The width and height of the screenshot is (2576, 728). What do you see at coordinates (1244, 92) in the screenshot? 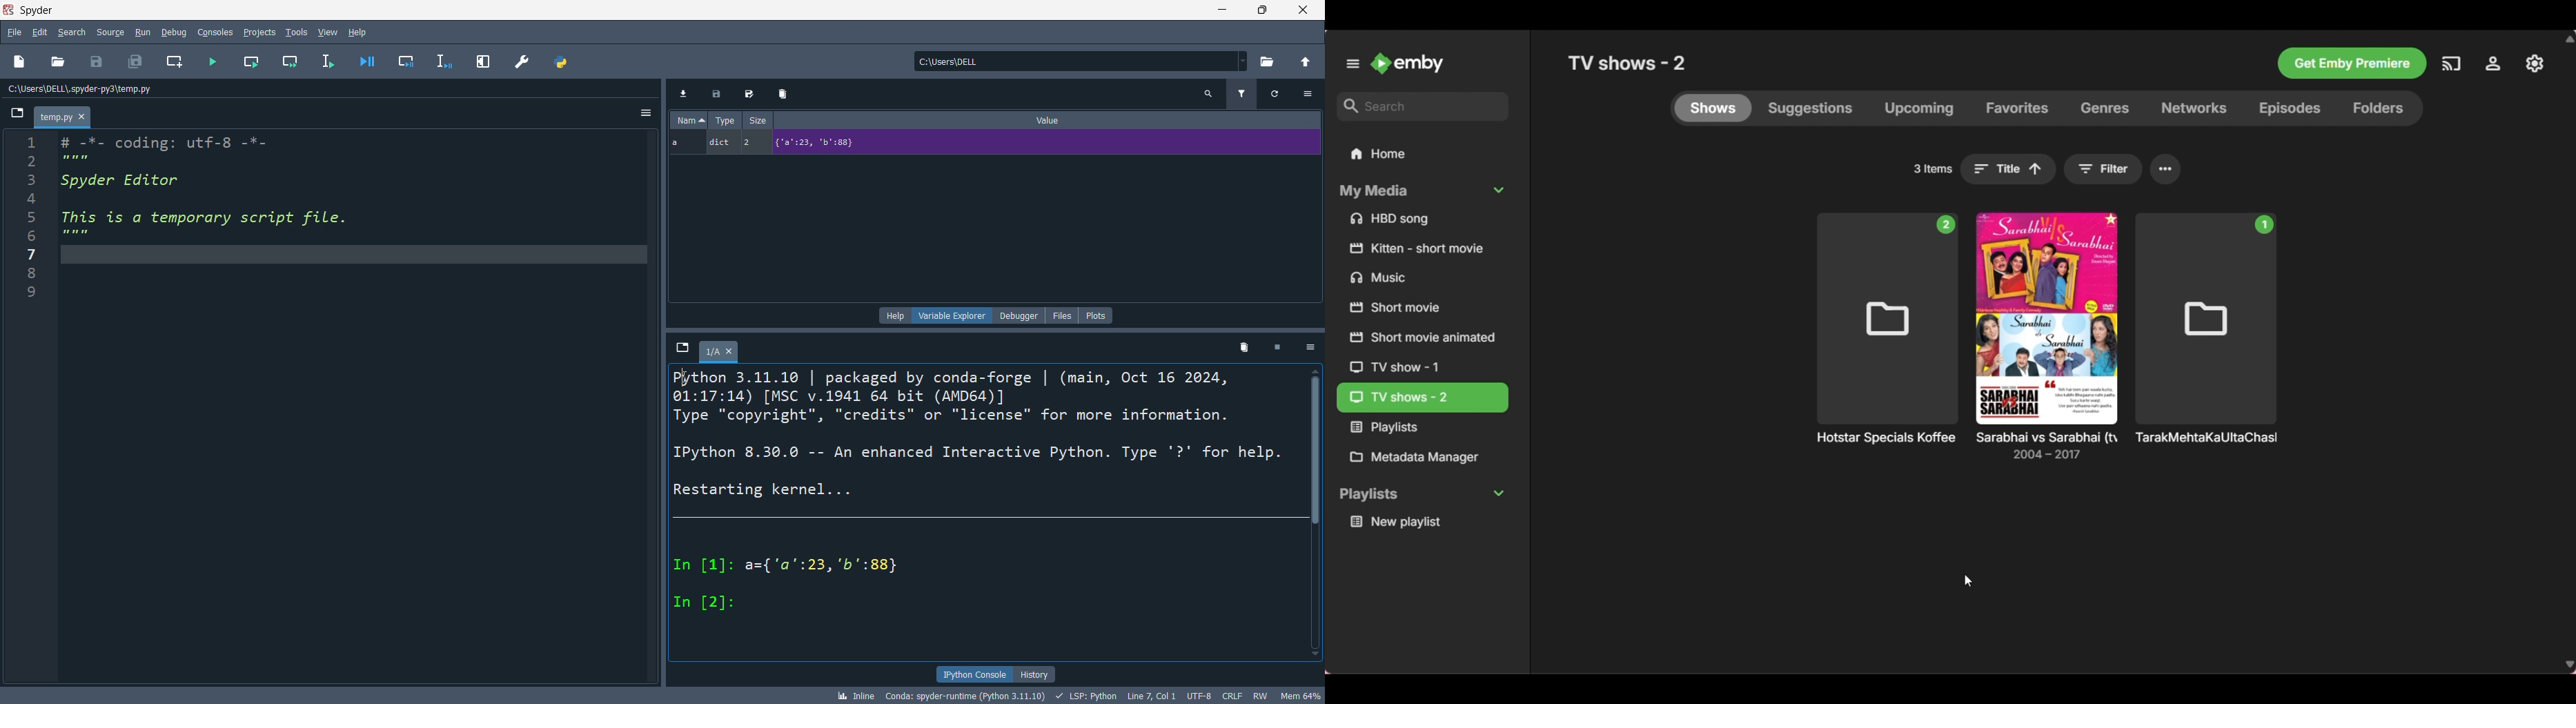
I see `filter` at bounding box center [1244, 92].